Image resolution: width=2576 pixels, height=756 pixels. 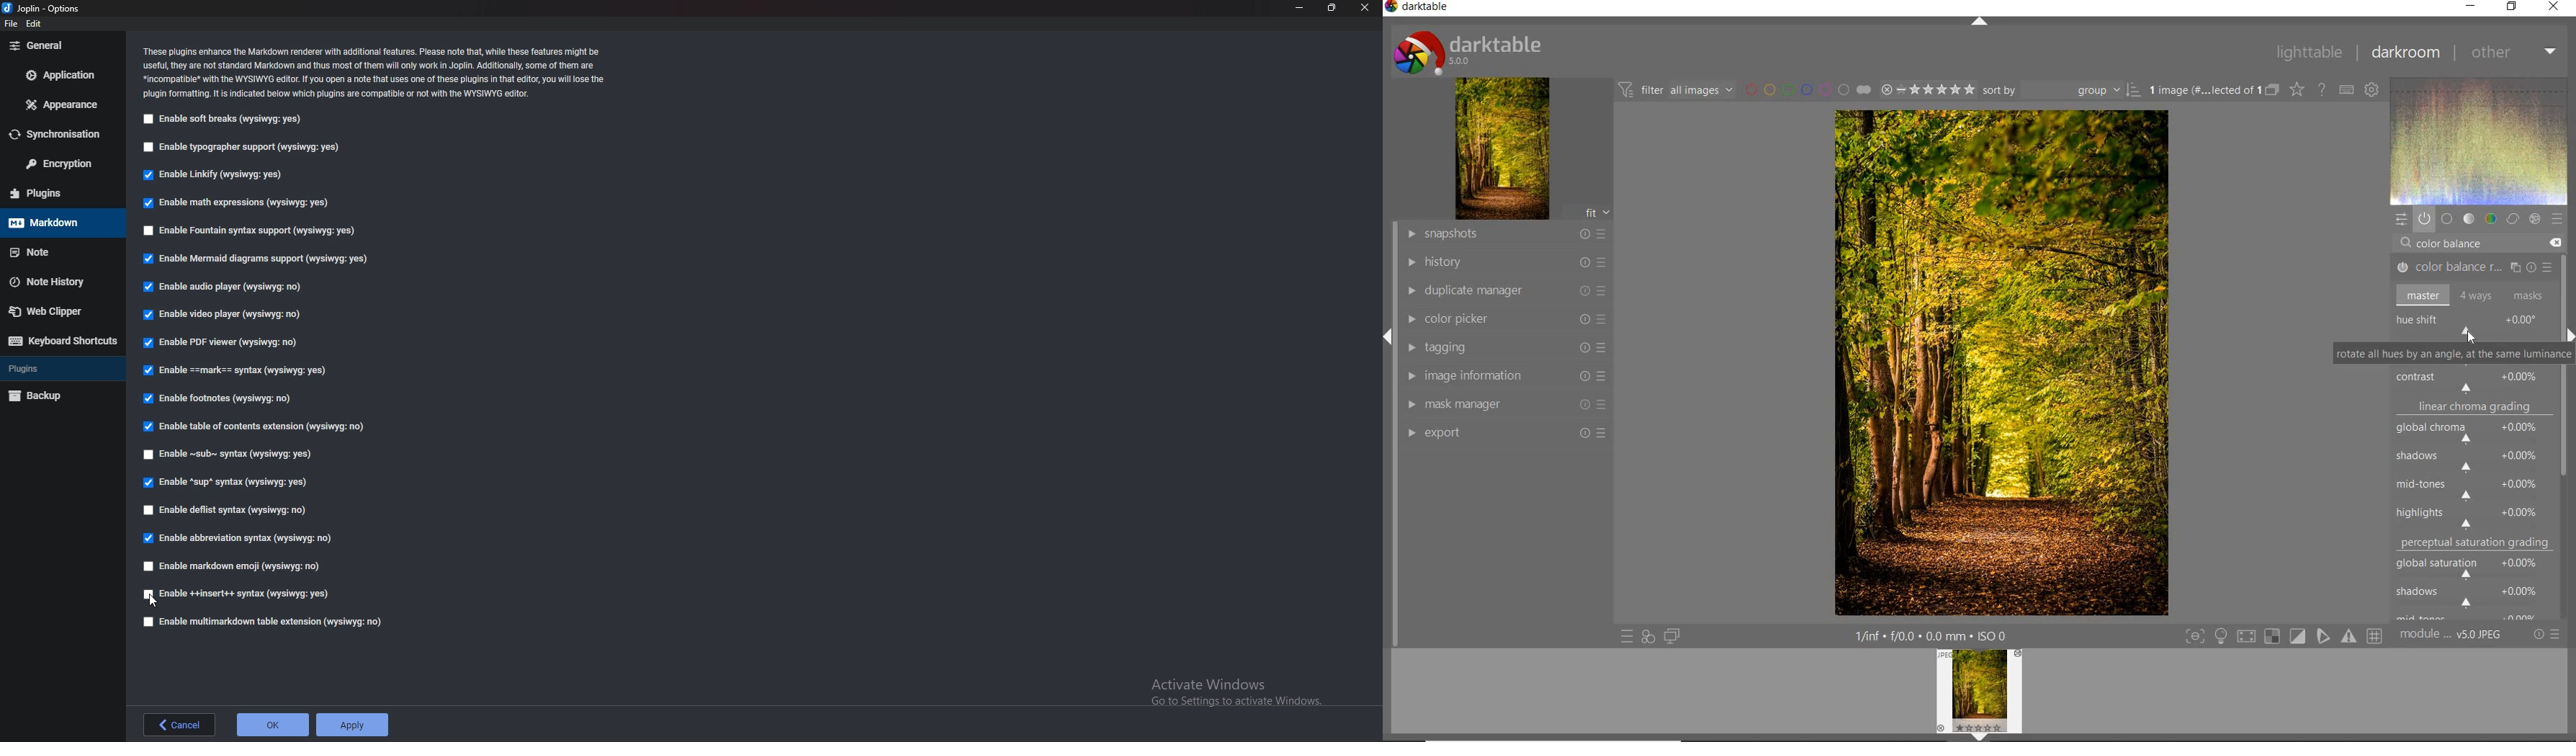 What do you see at coordinates (2475, 566) in the screenshot?
I see `global saturation` at bounding box center [2475, 566].